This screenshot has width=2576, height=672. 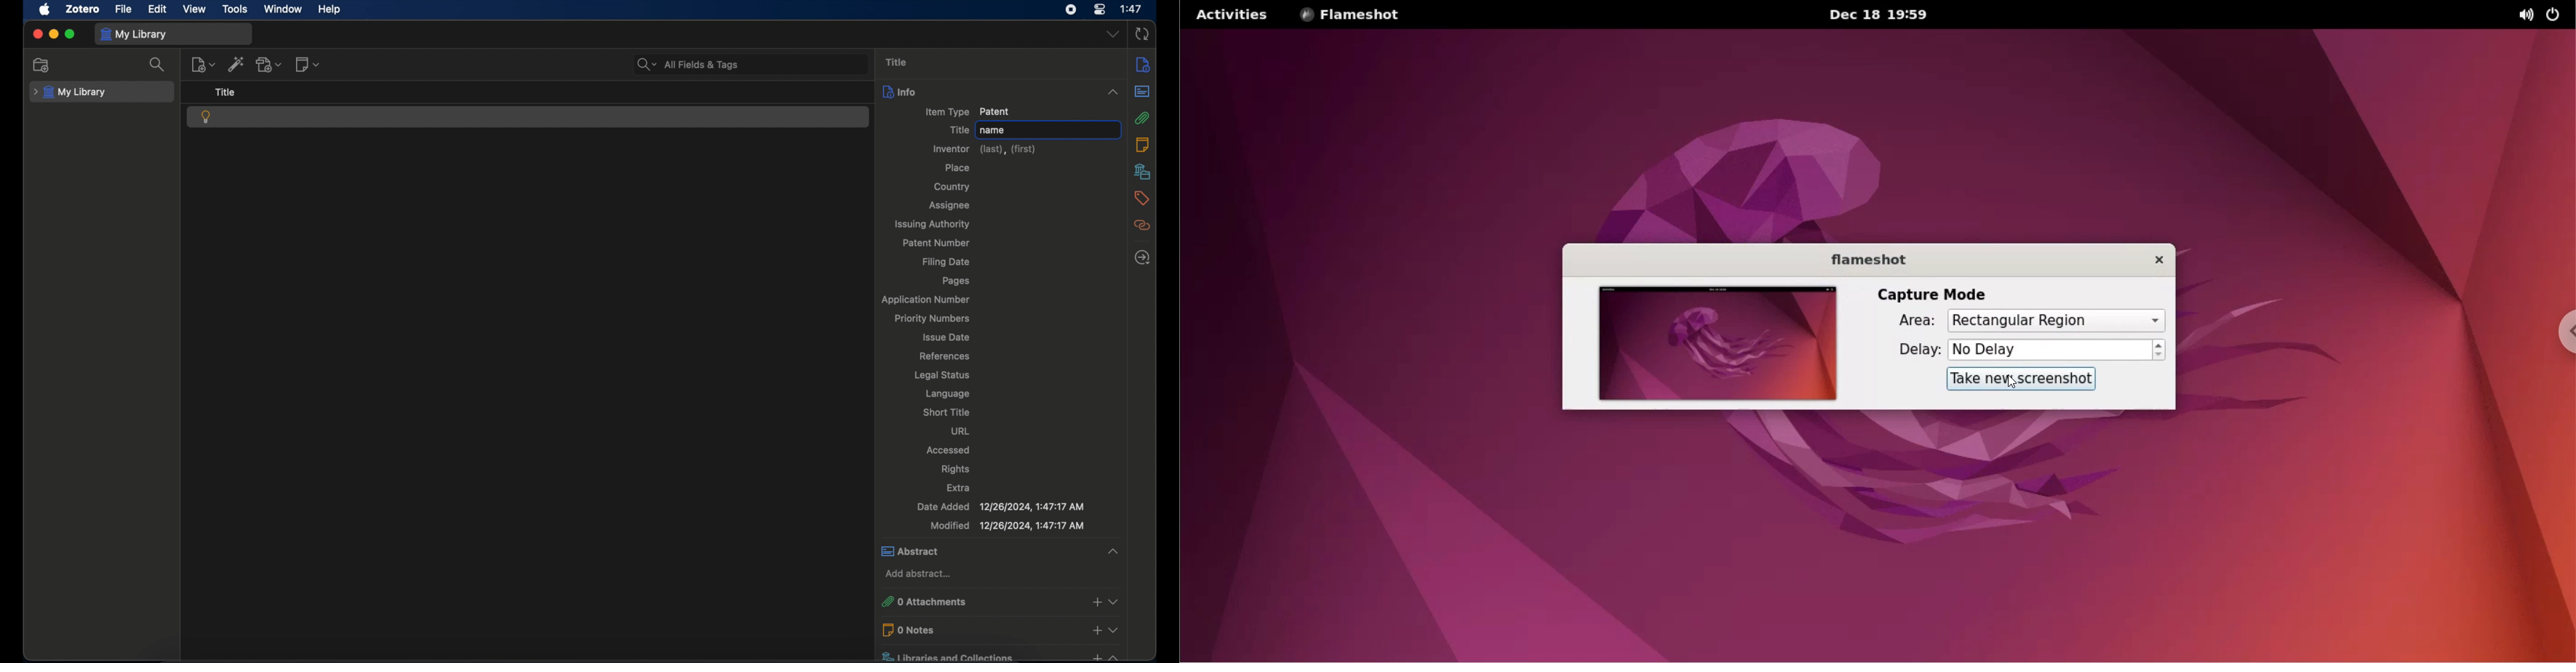 What do you see at coordinates (1143, 64) in the screenshot?
I see `info` at bounding box center [1143, 64].